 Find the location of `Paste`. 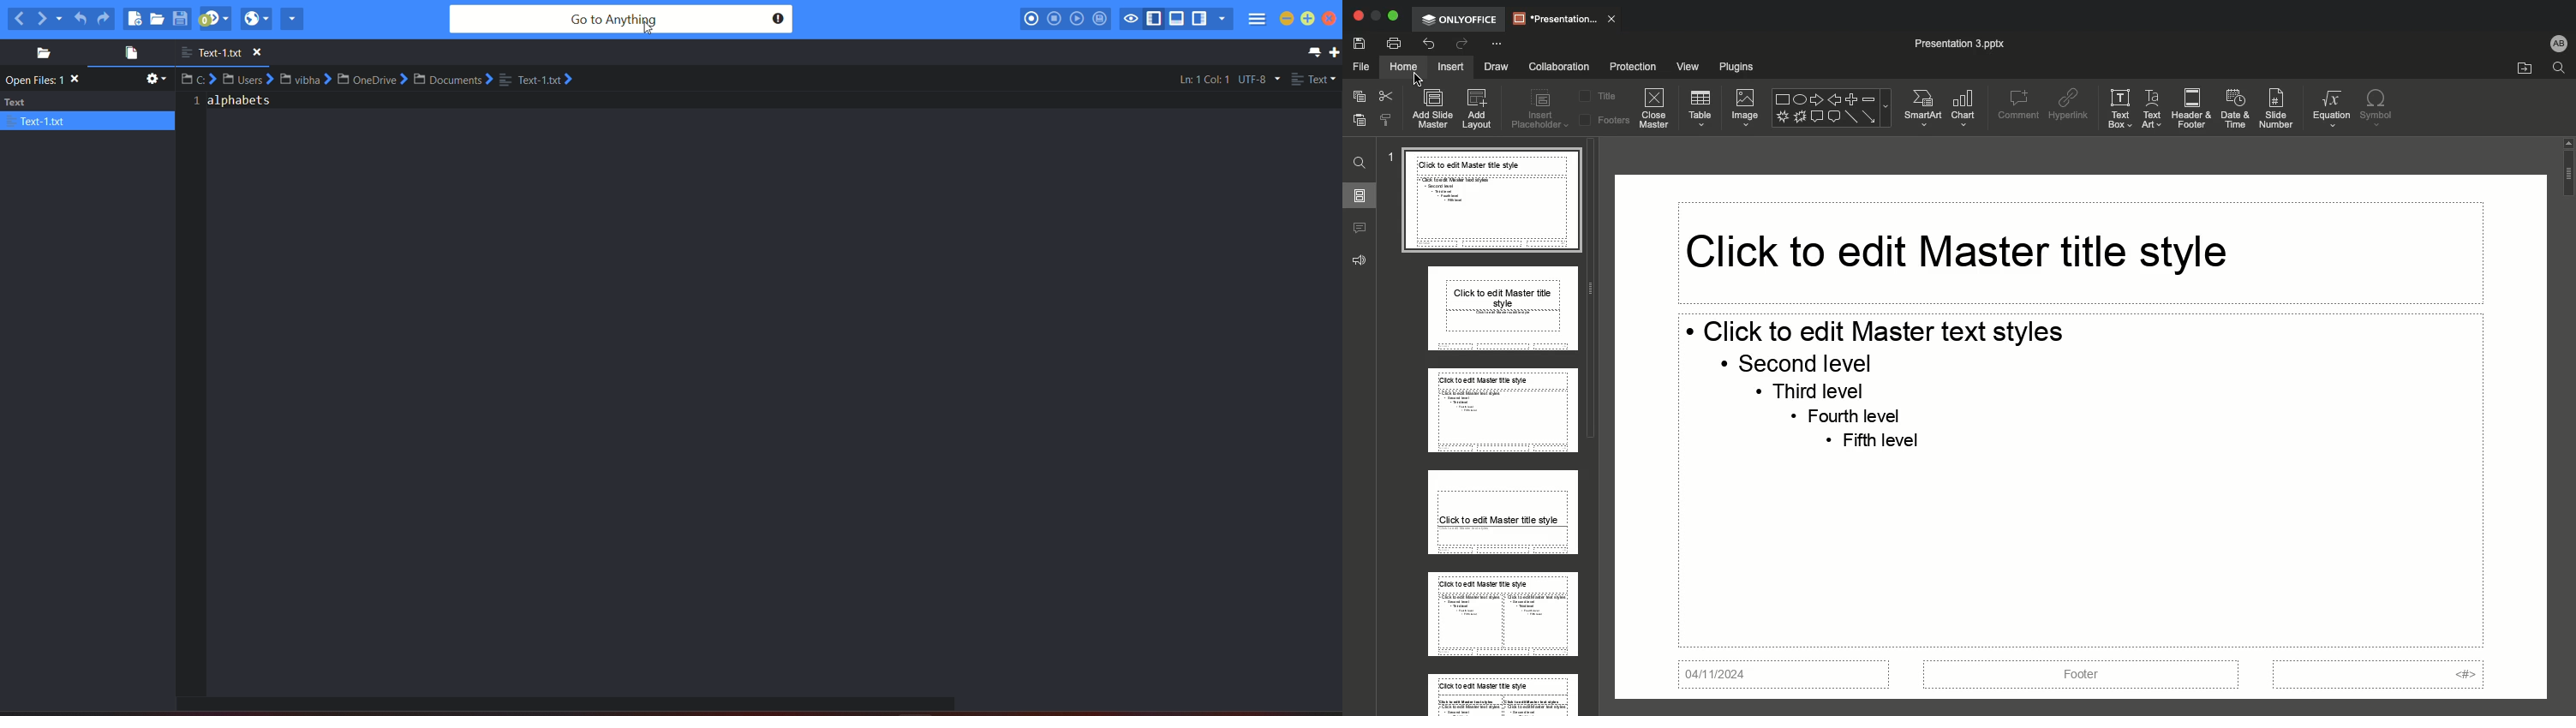

Paste is located at coordinates (1360, 122).